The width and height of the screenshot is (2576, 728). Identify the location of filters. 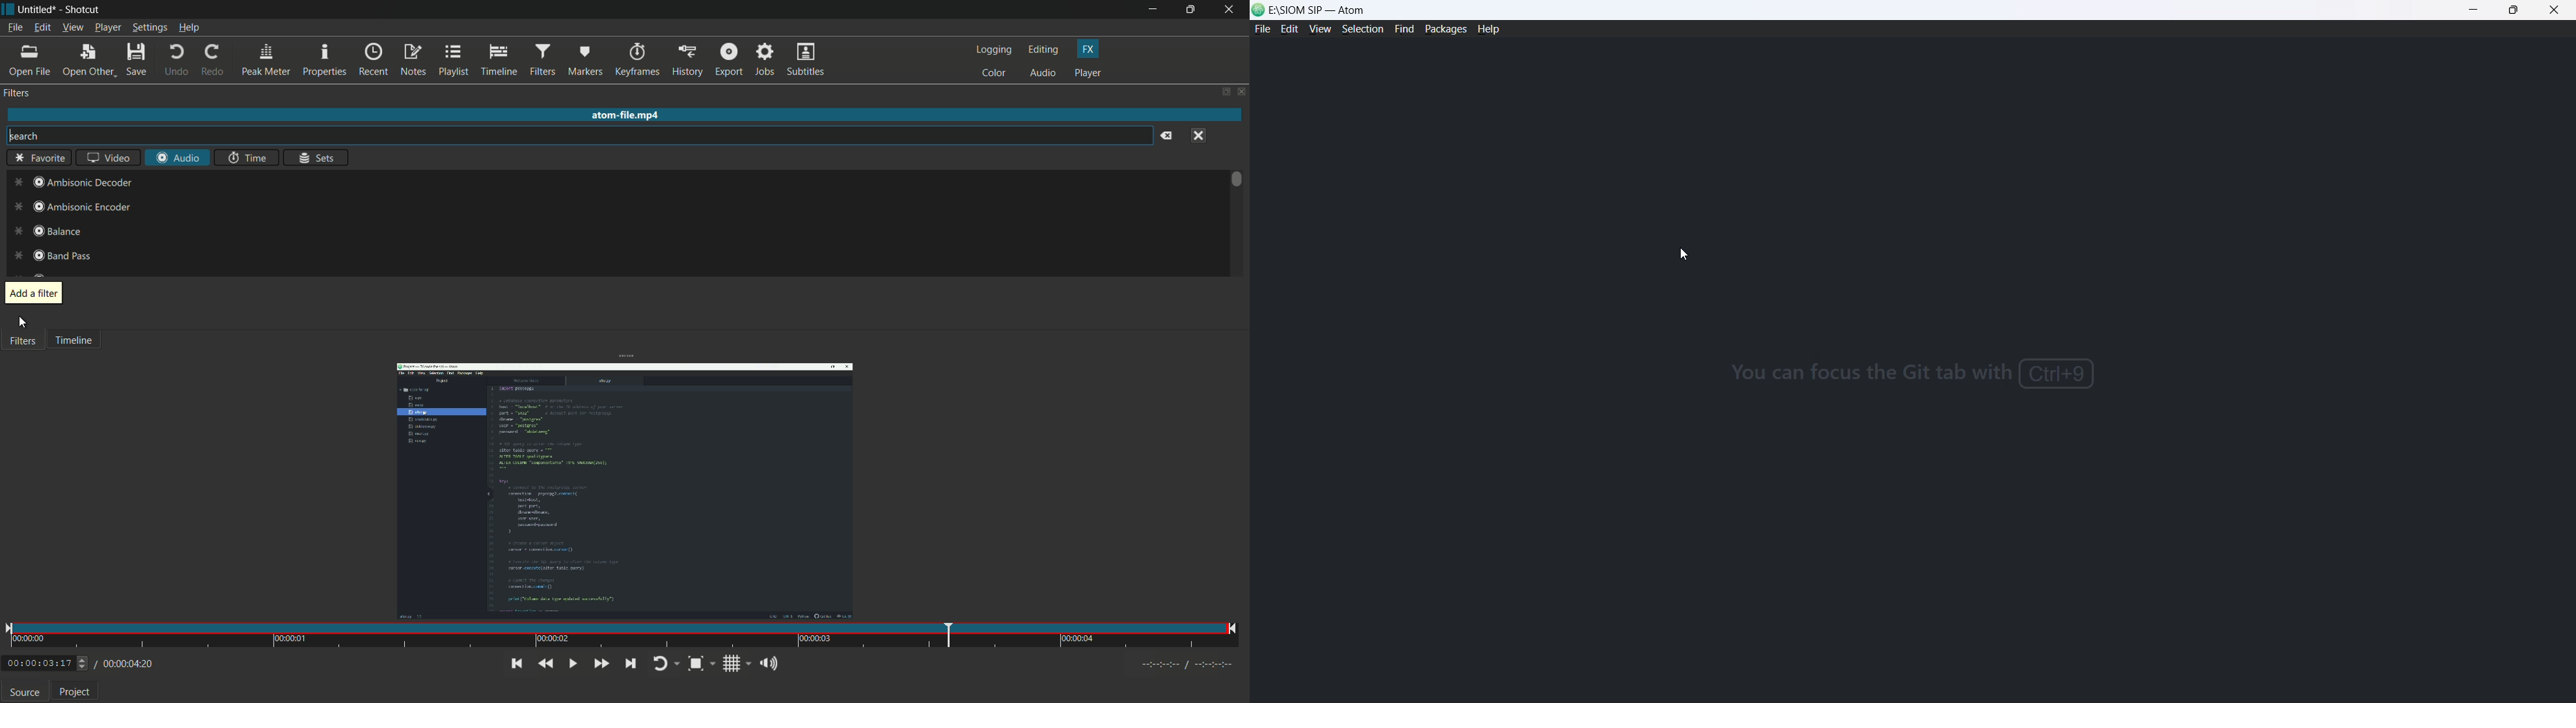
(544, 60).